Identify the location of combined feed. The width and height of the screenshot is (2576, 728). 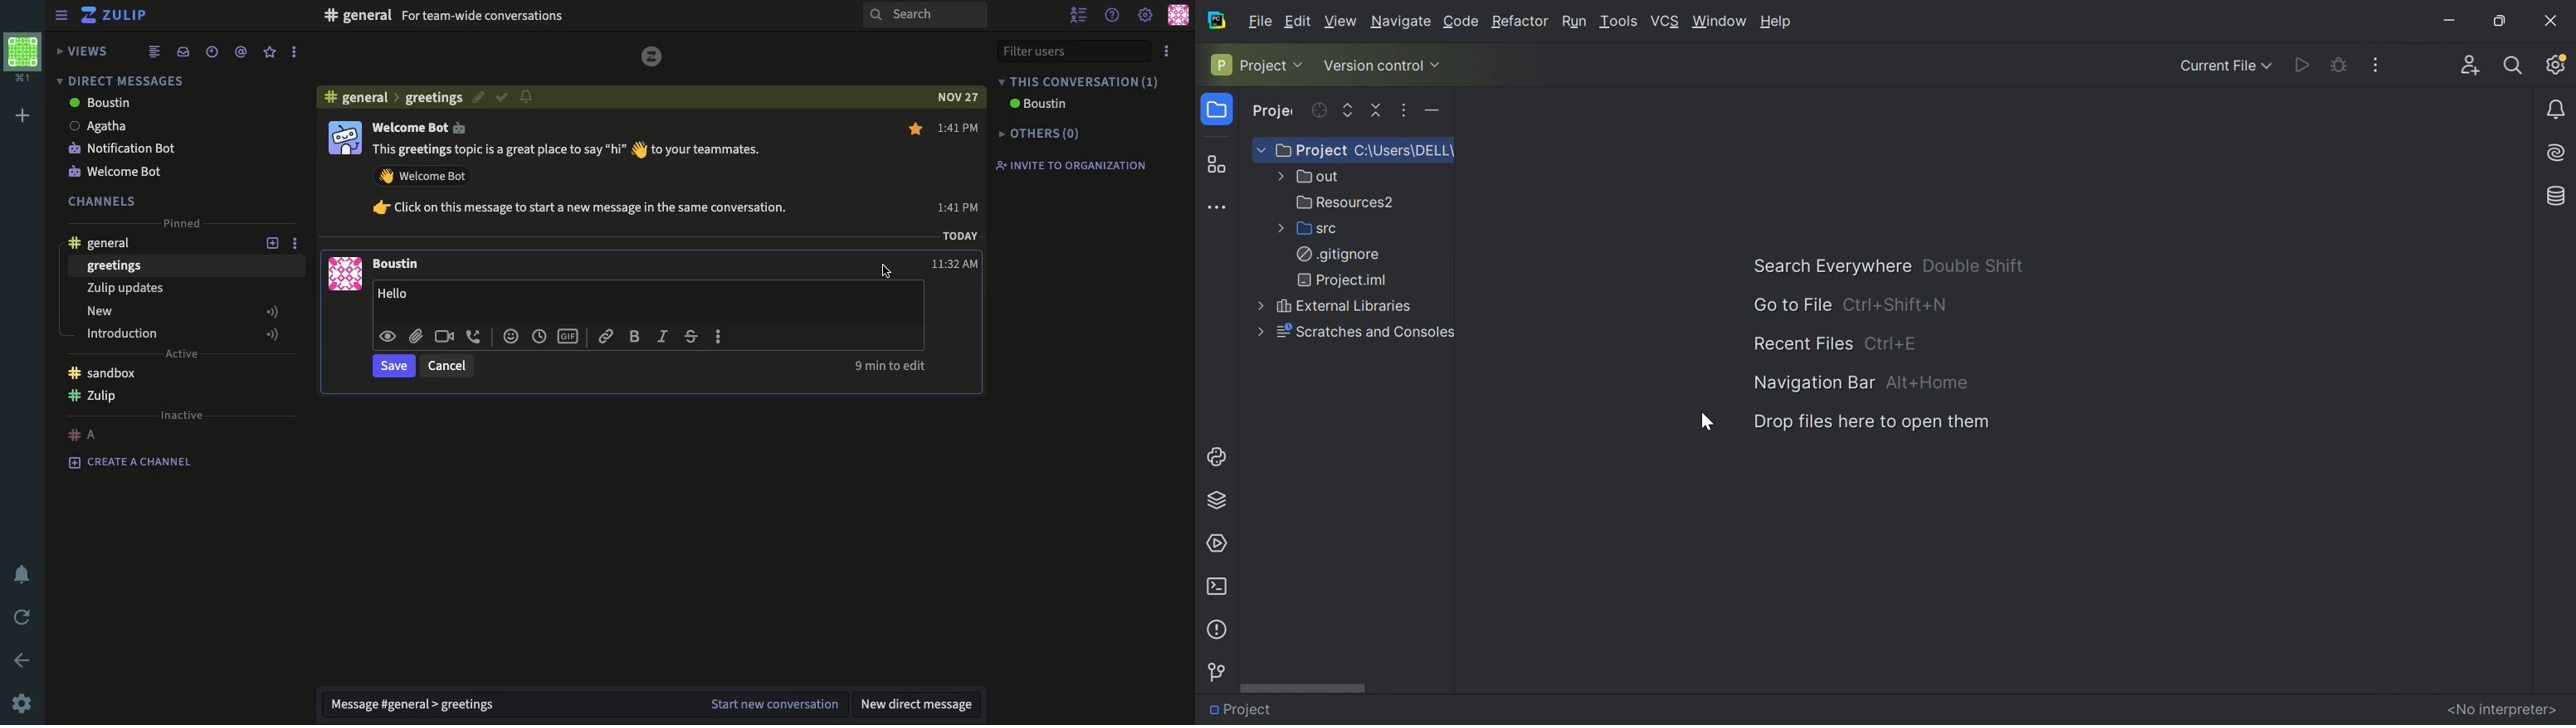
(154, 52).